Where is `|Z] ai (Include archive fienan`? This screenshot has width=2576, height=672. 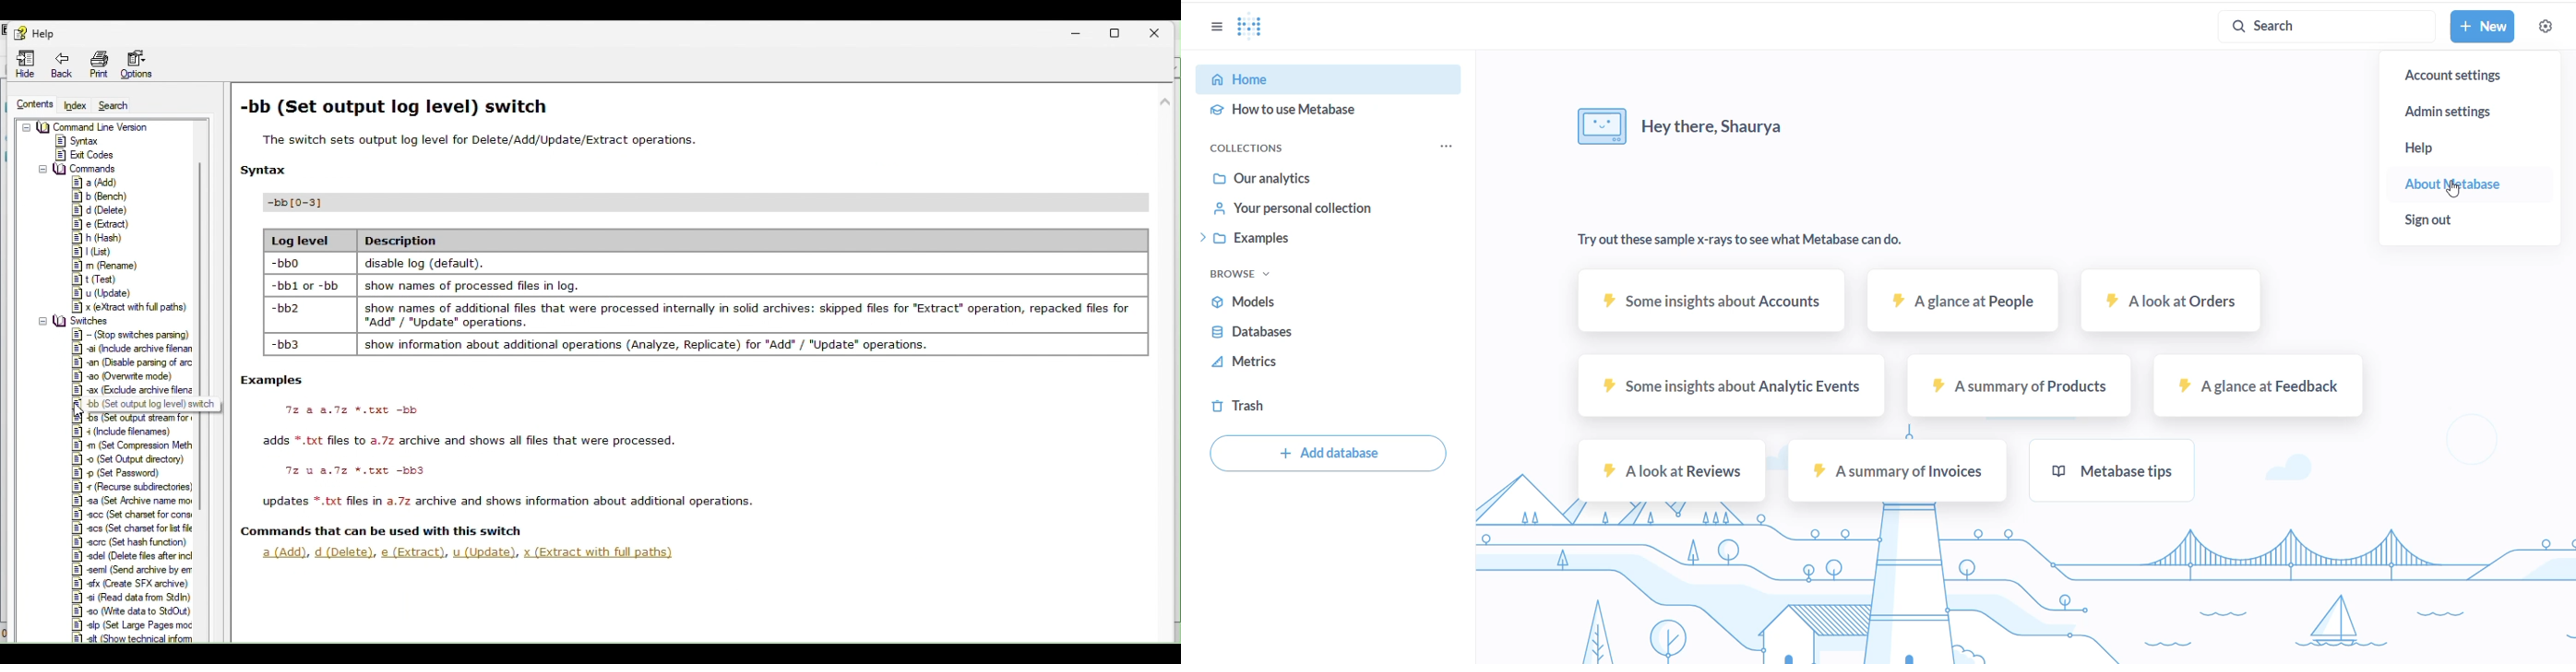 |Z] ai (Include archive fienan is located at coordinates (133, 349).